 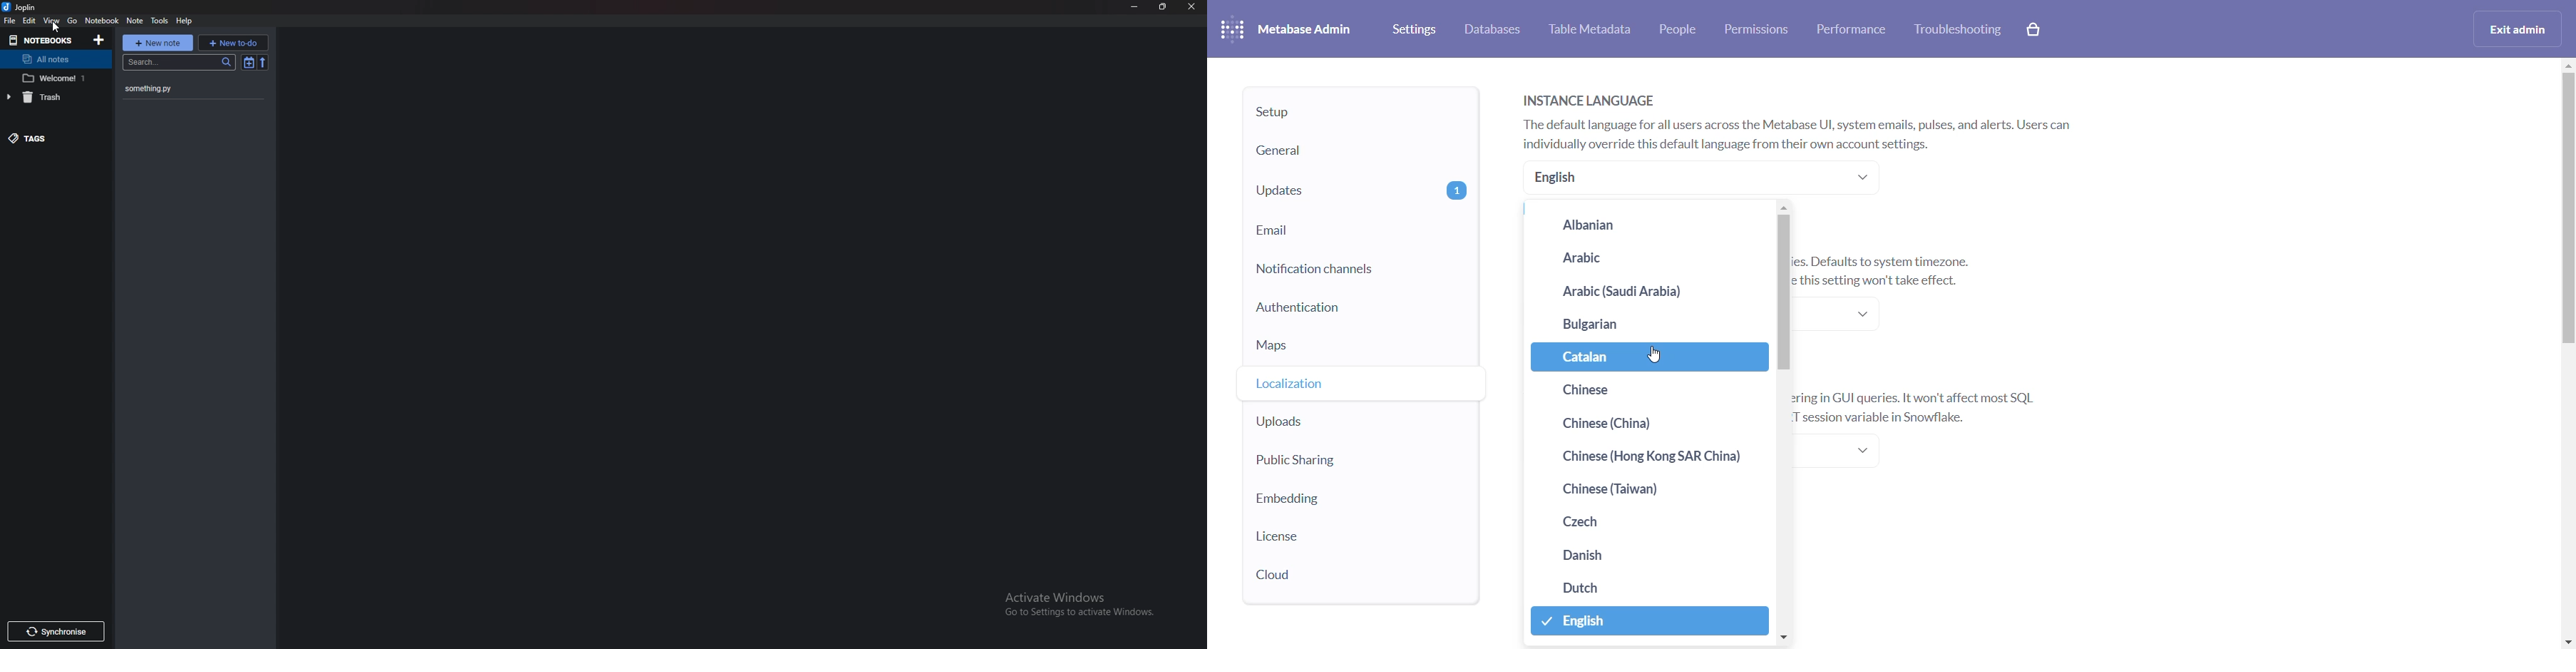 What do you see at coordinates (54, 59) in the screenshot?
I see `All notes` at bounding box center [54, 59].